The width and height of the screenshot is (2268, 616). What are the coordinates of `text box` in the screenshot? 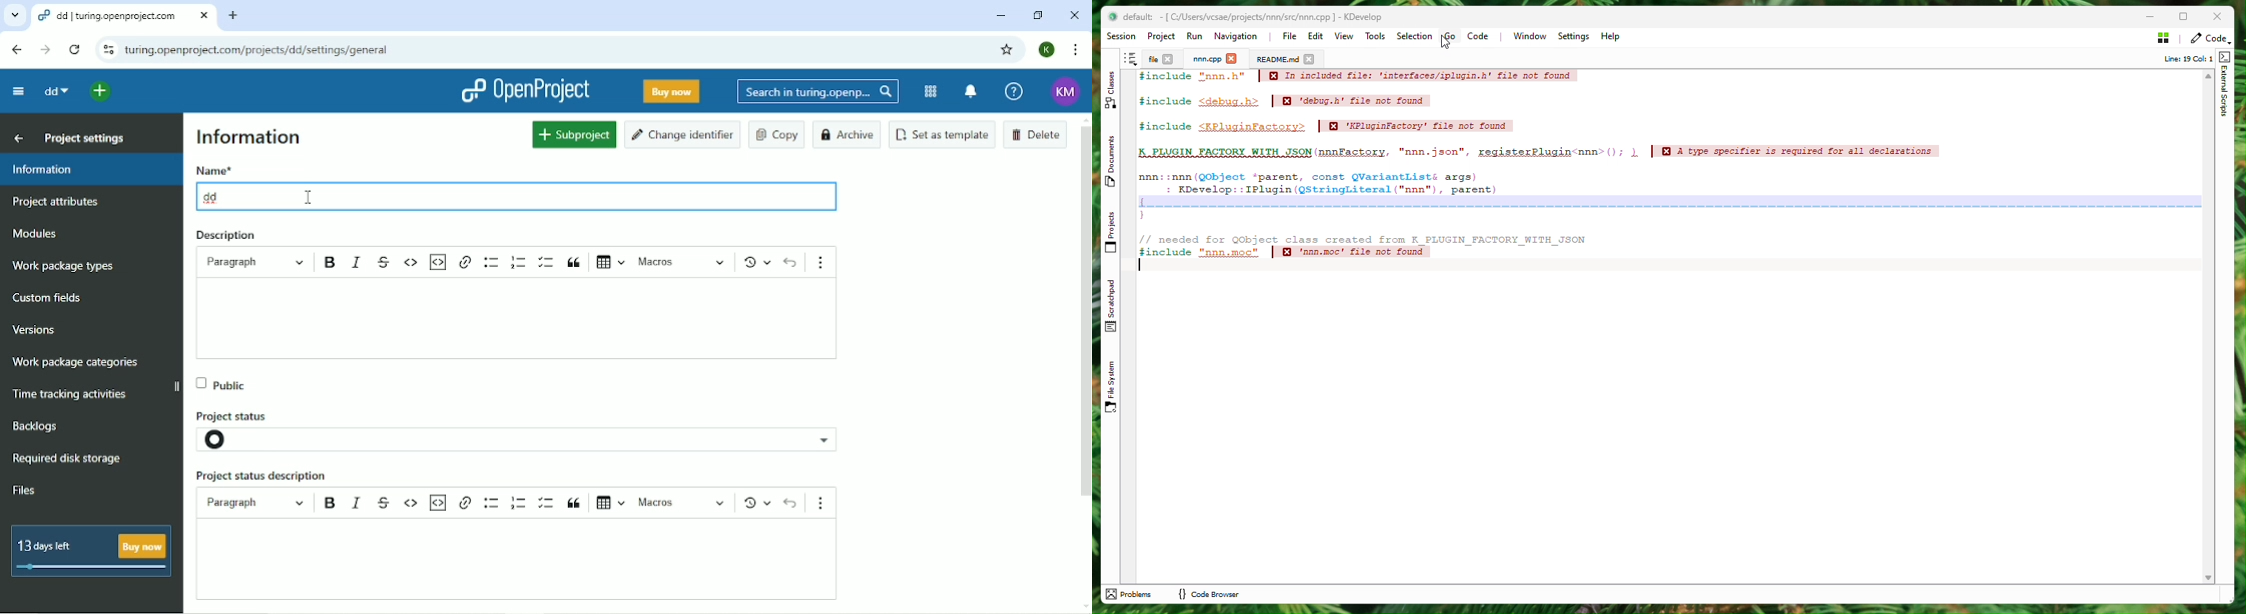 It's located at (531, 320).